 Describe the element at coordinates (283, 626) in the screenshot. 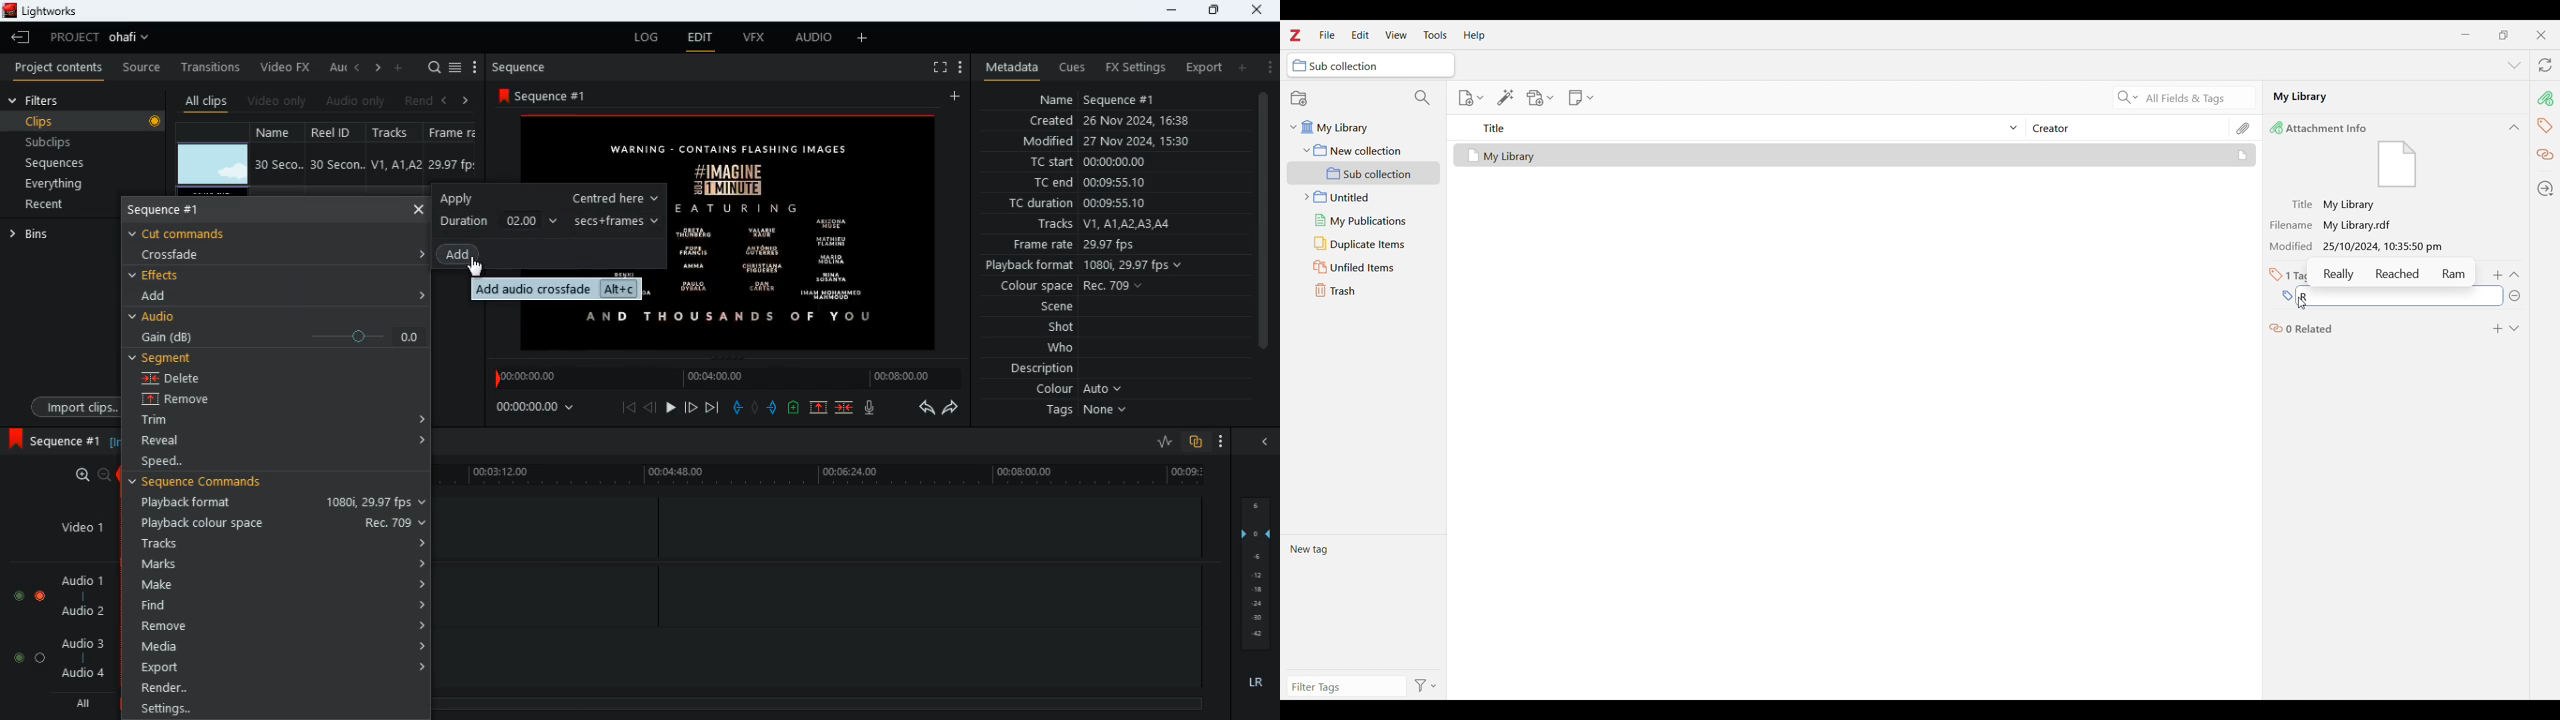

I see `remove` at that location.